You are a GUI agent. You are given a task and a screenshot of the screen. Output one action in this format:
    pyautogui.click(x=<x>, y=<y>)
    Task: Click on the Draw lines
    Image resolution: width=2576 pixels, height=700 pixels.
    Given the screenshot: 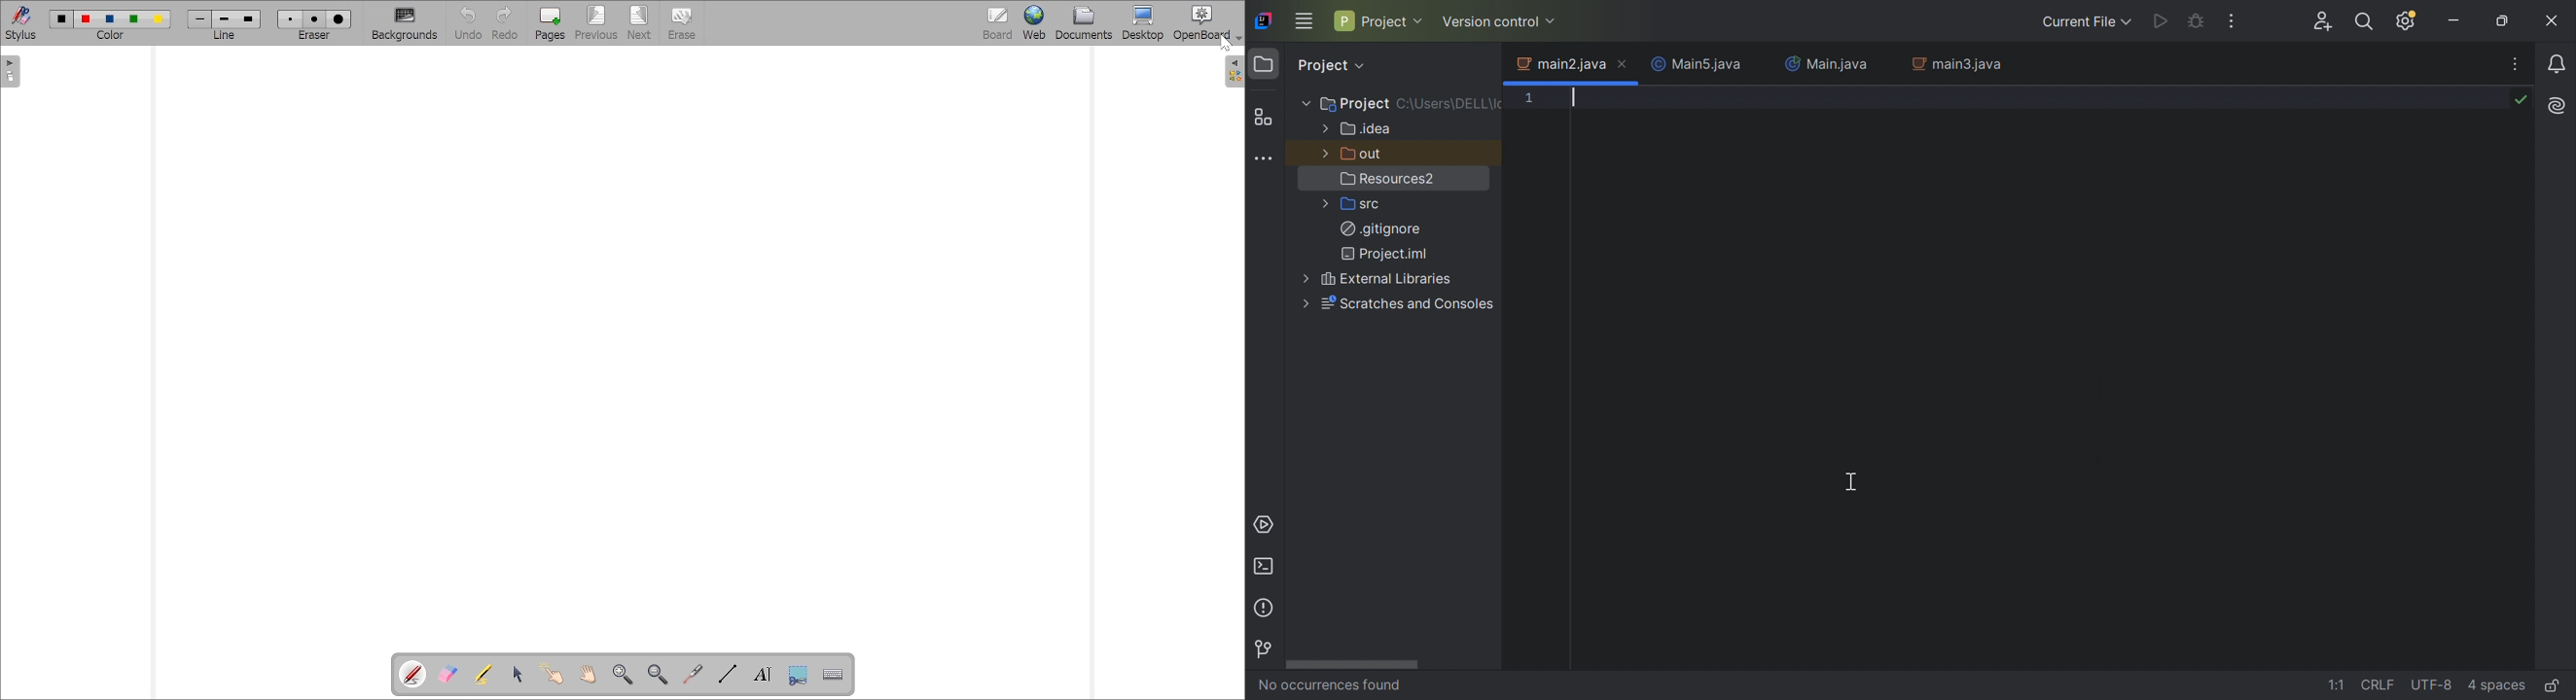 What is the action you would take?
    pyautogui.click(x=727, y=672)
    